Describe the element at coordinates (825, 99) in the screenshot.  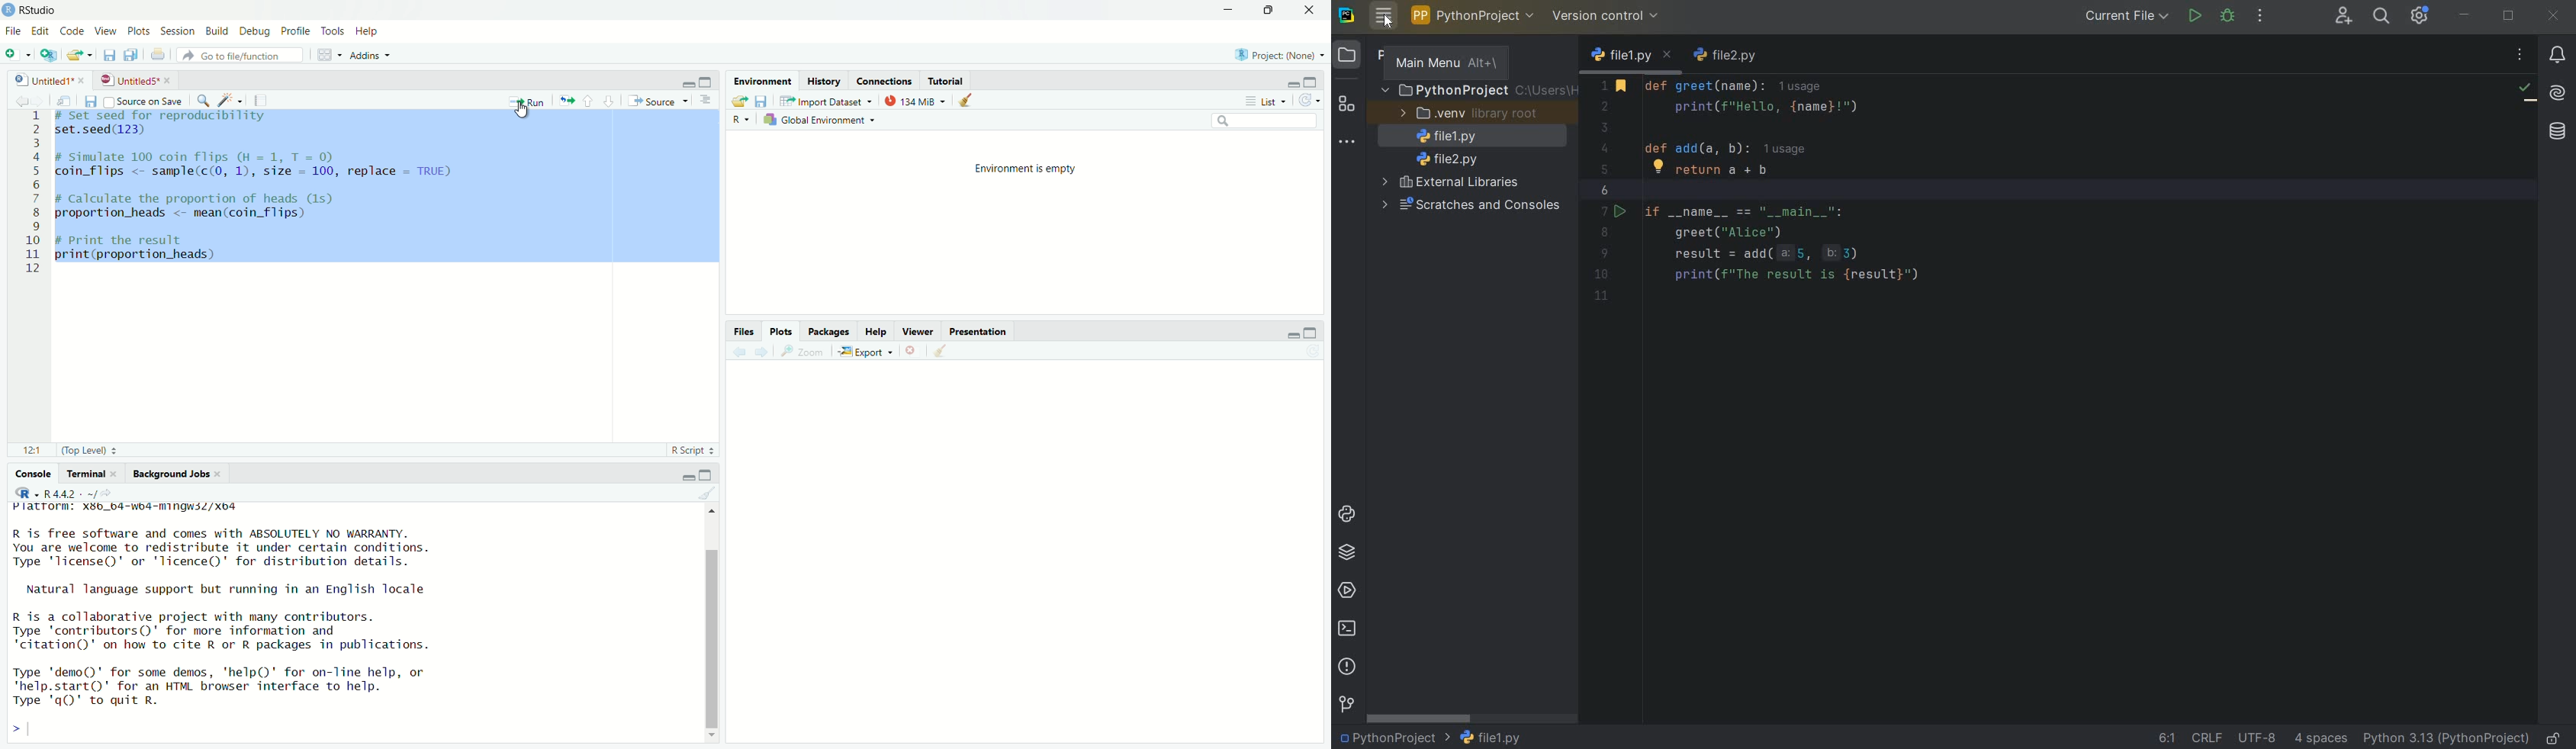
I see `import dataset` at that location.